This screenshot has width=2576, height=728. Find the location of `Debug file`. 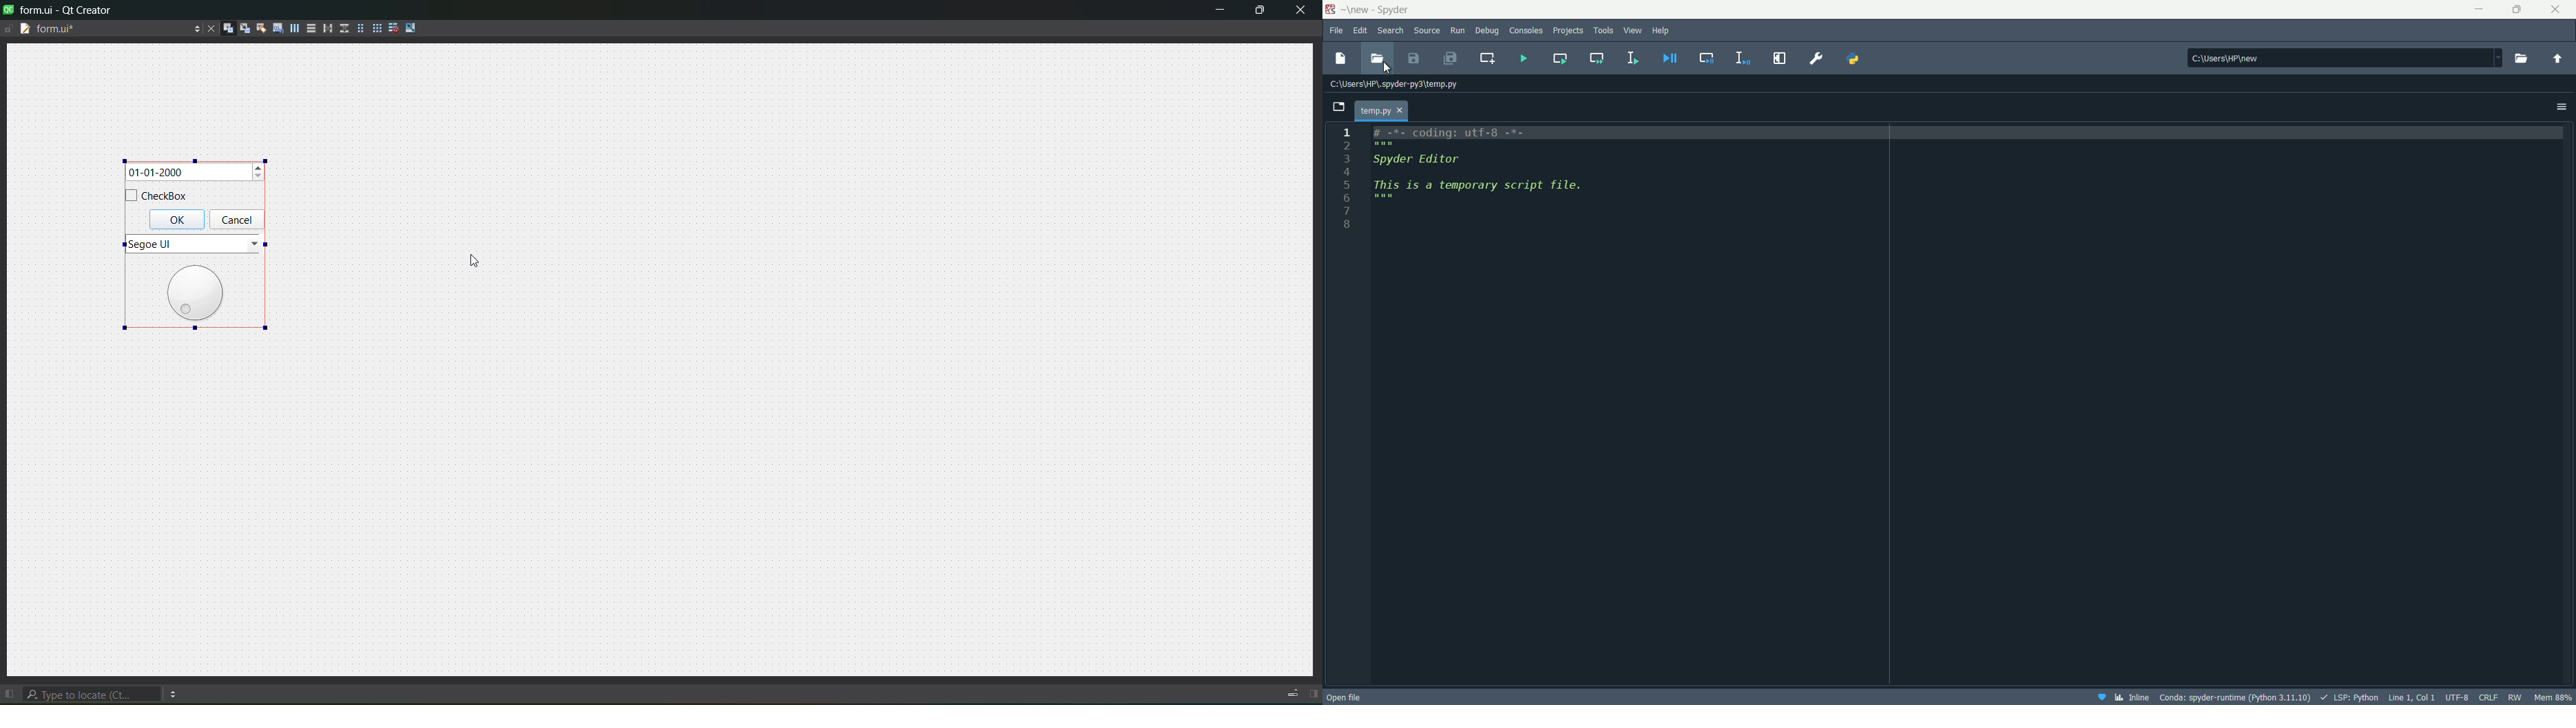

Debug file is located at coordinates (1671, 58).